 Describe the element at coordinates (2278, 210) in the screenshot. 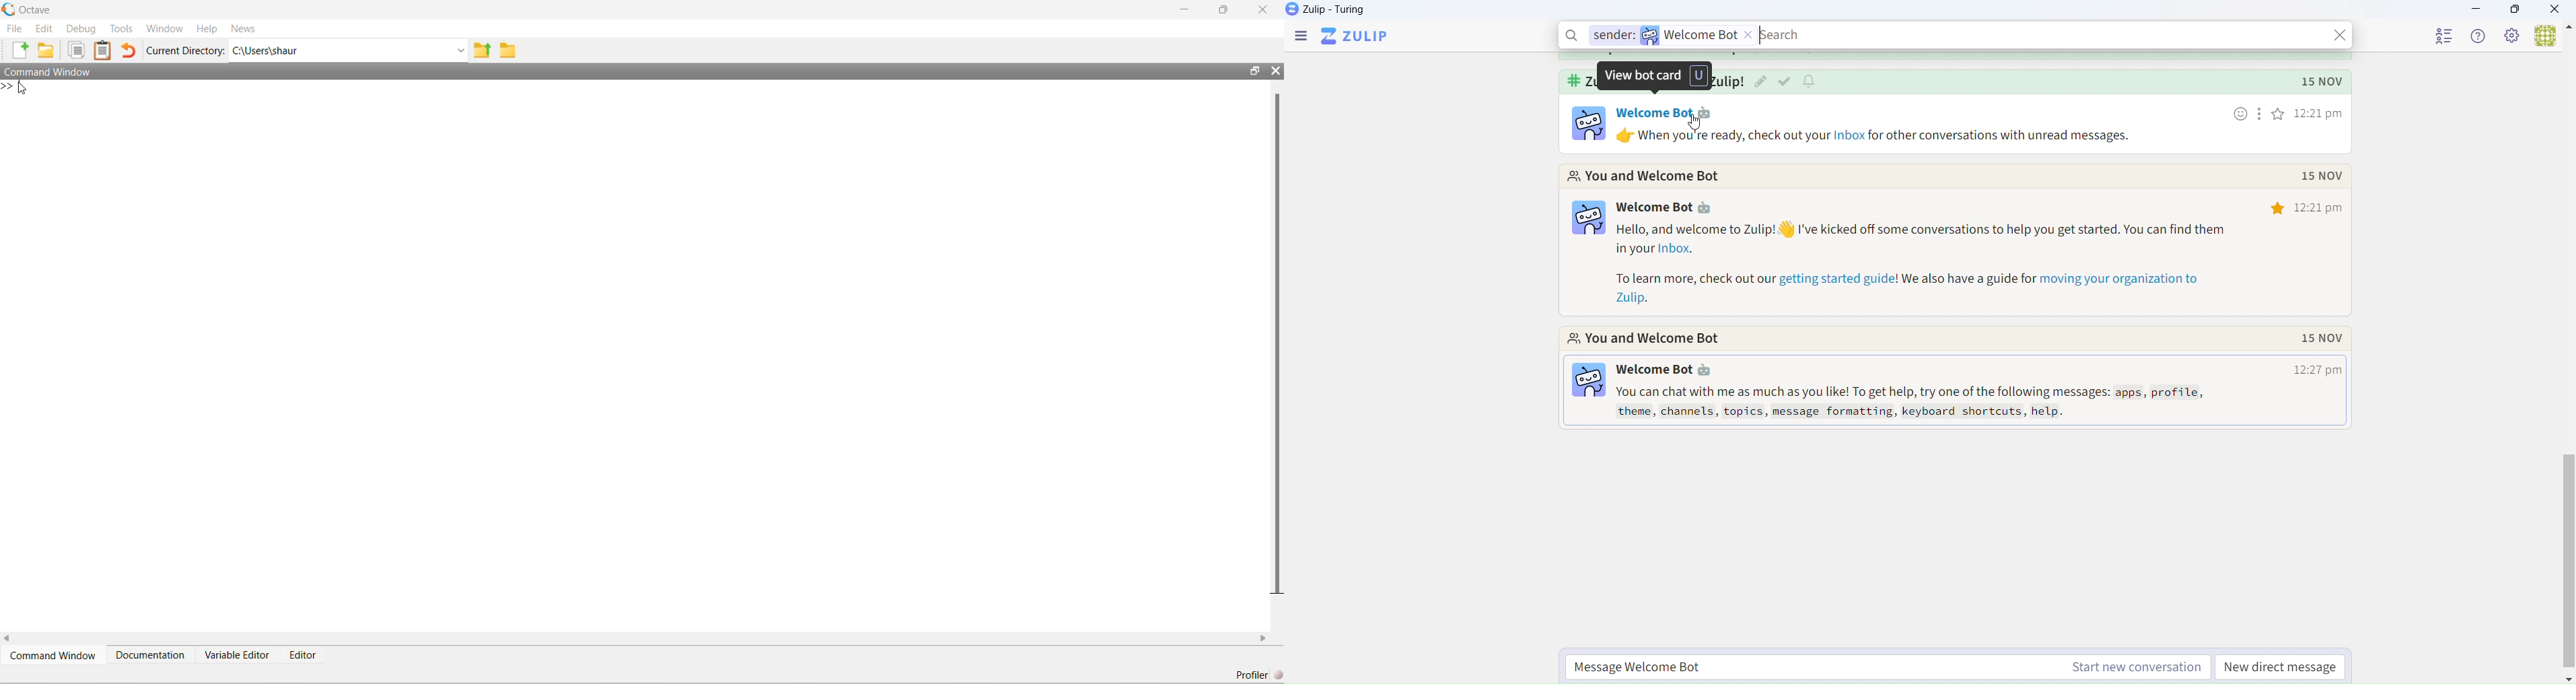

I see `star` at that location.